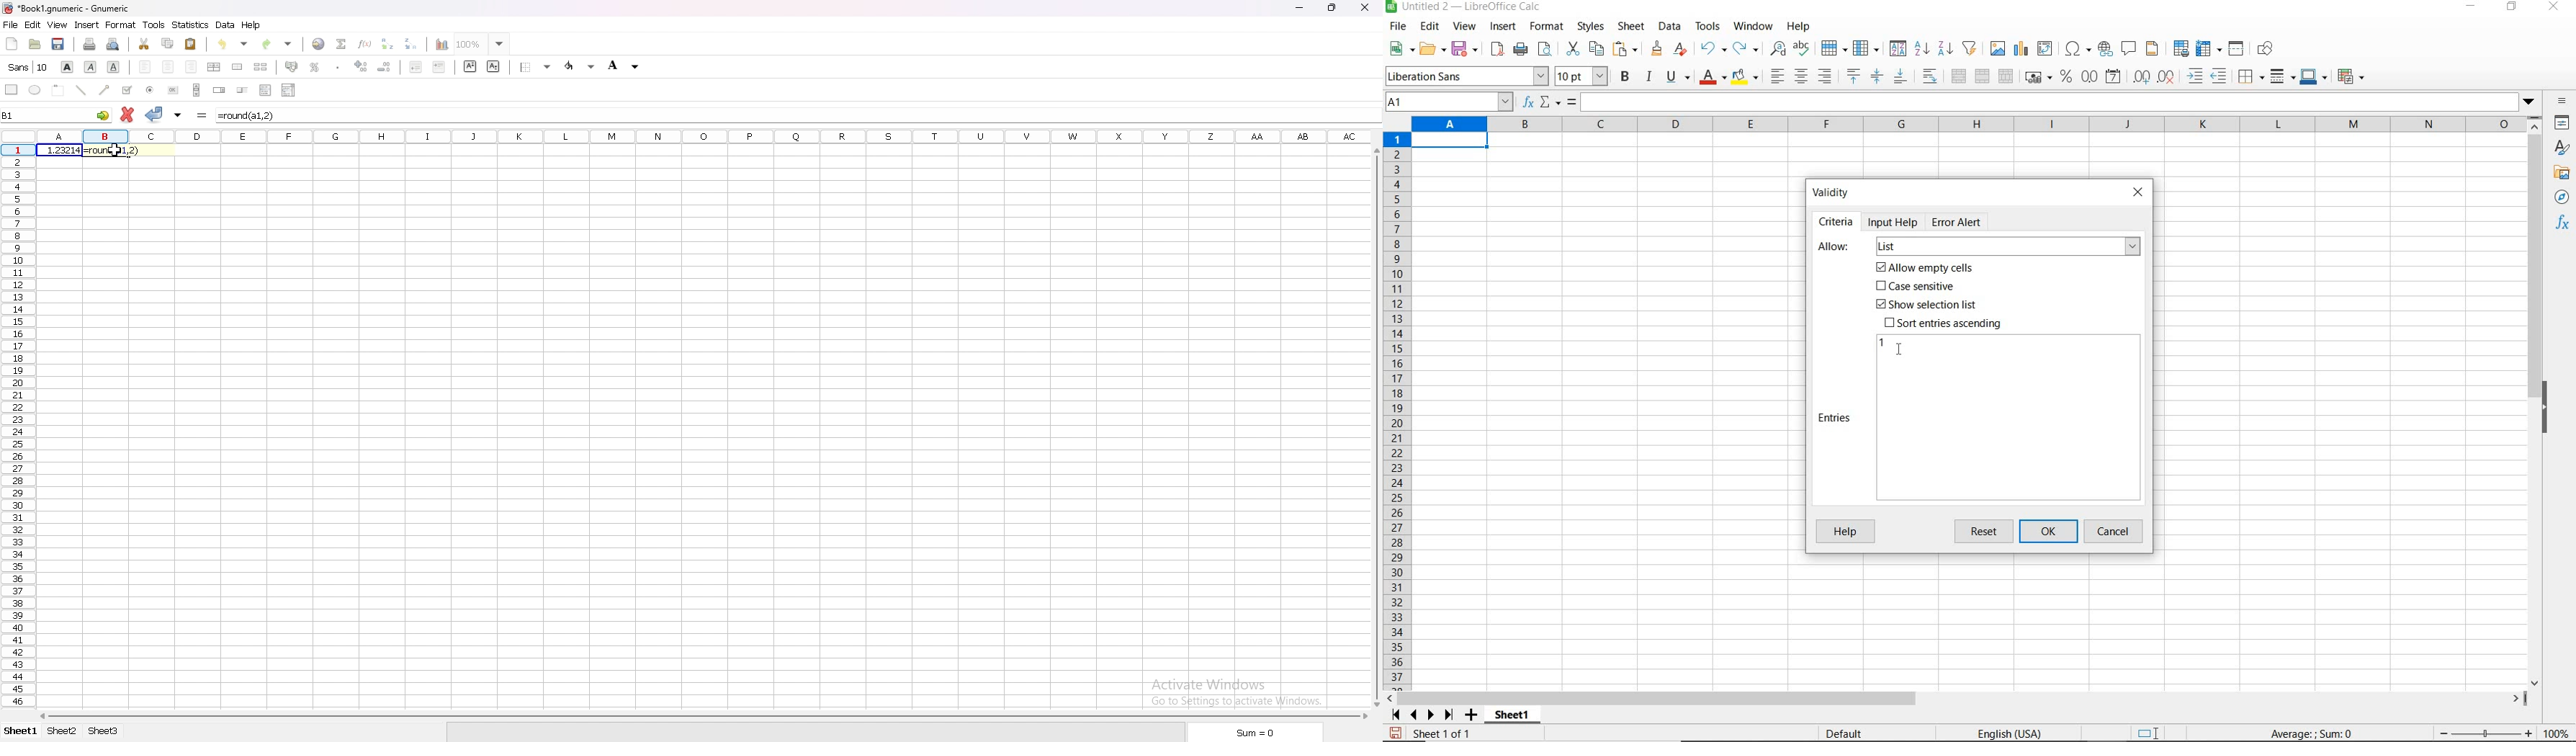 This screenshot has width=2576, height=756. What do you see at coordinates (1744, 78) in the screenshot?
I see `background color` at bounding box center [1744, 78].